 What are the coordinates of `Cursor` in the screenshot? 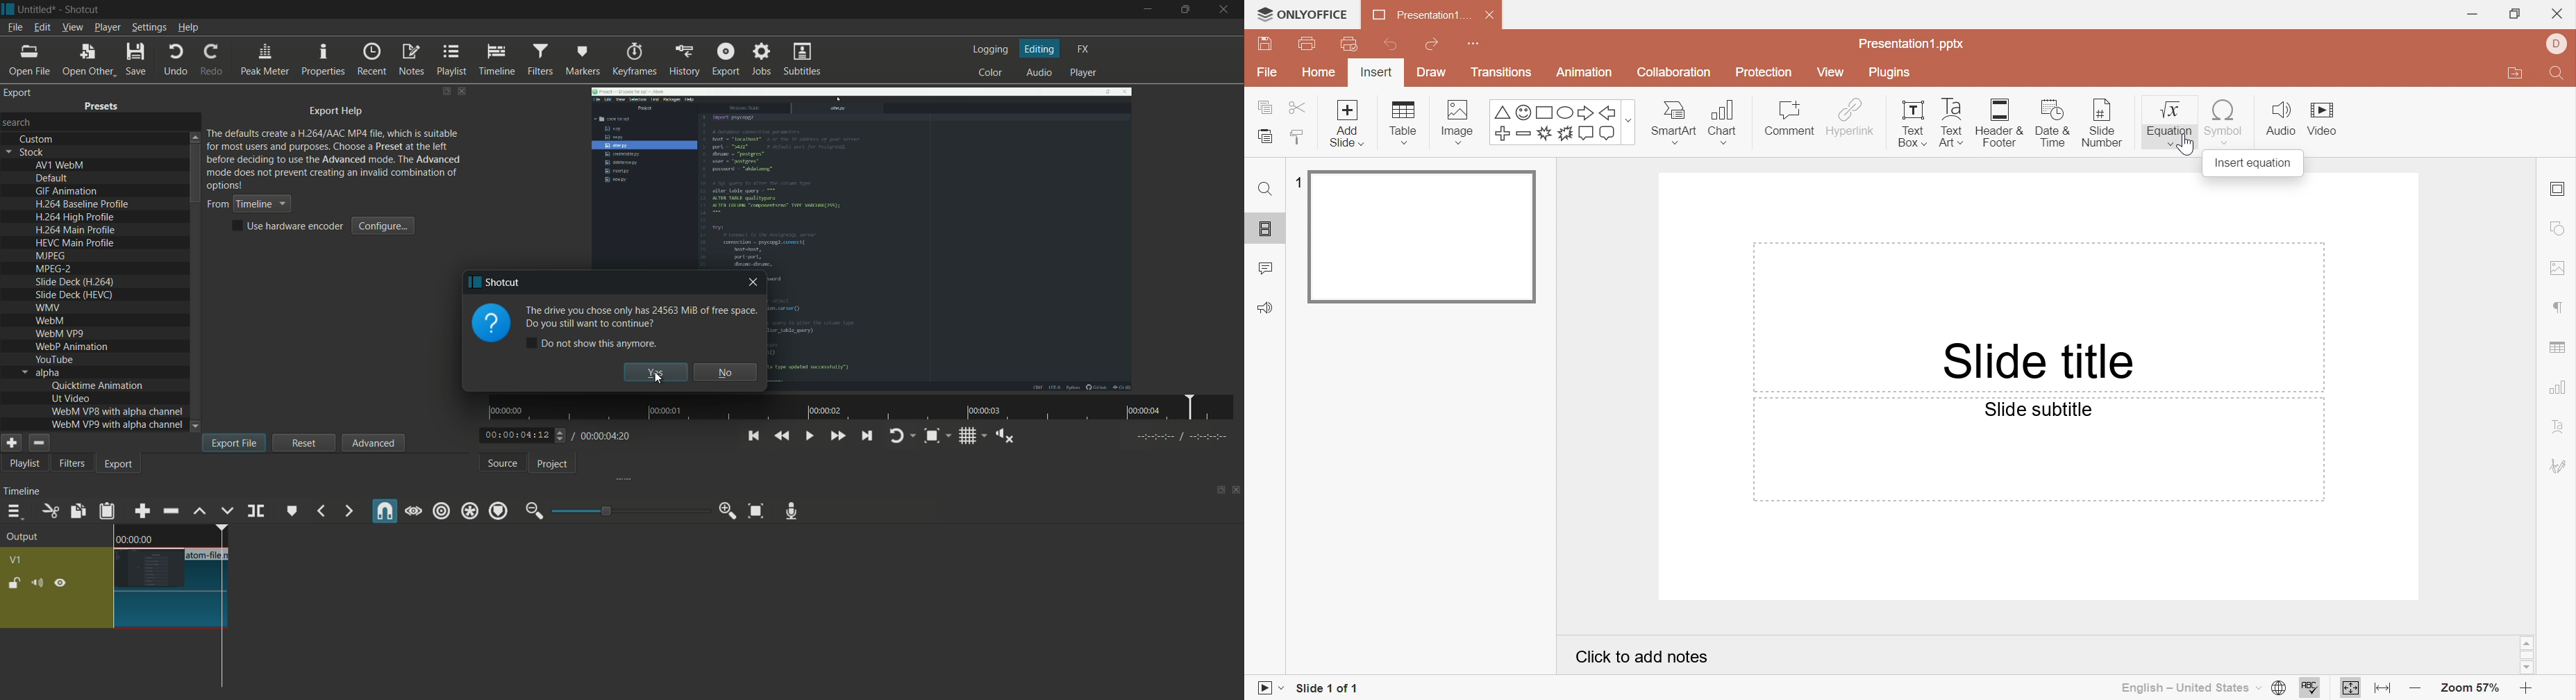 It's located at (2184, 146).